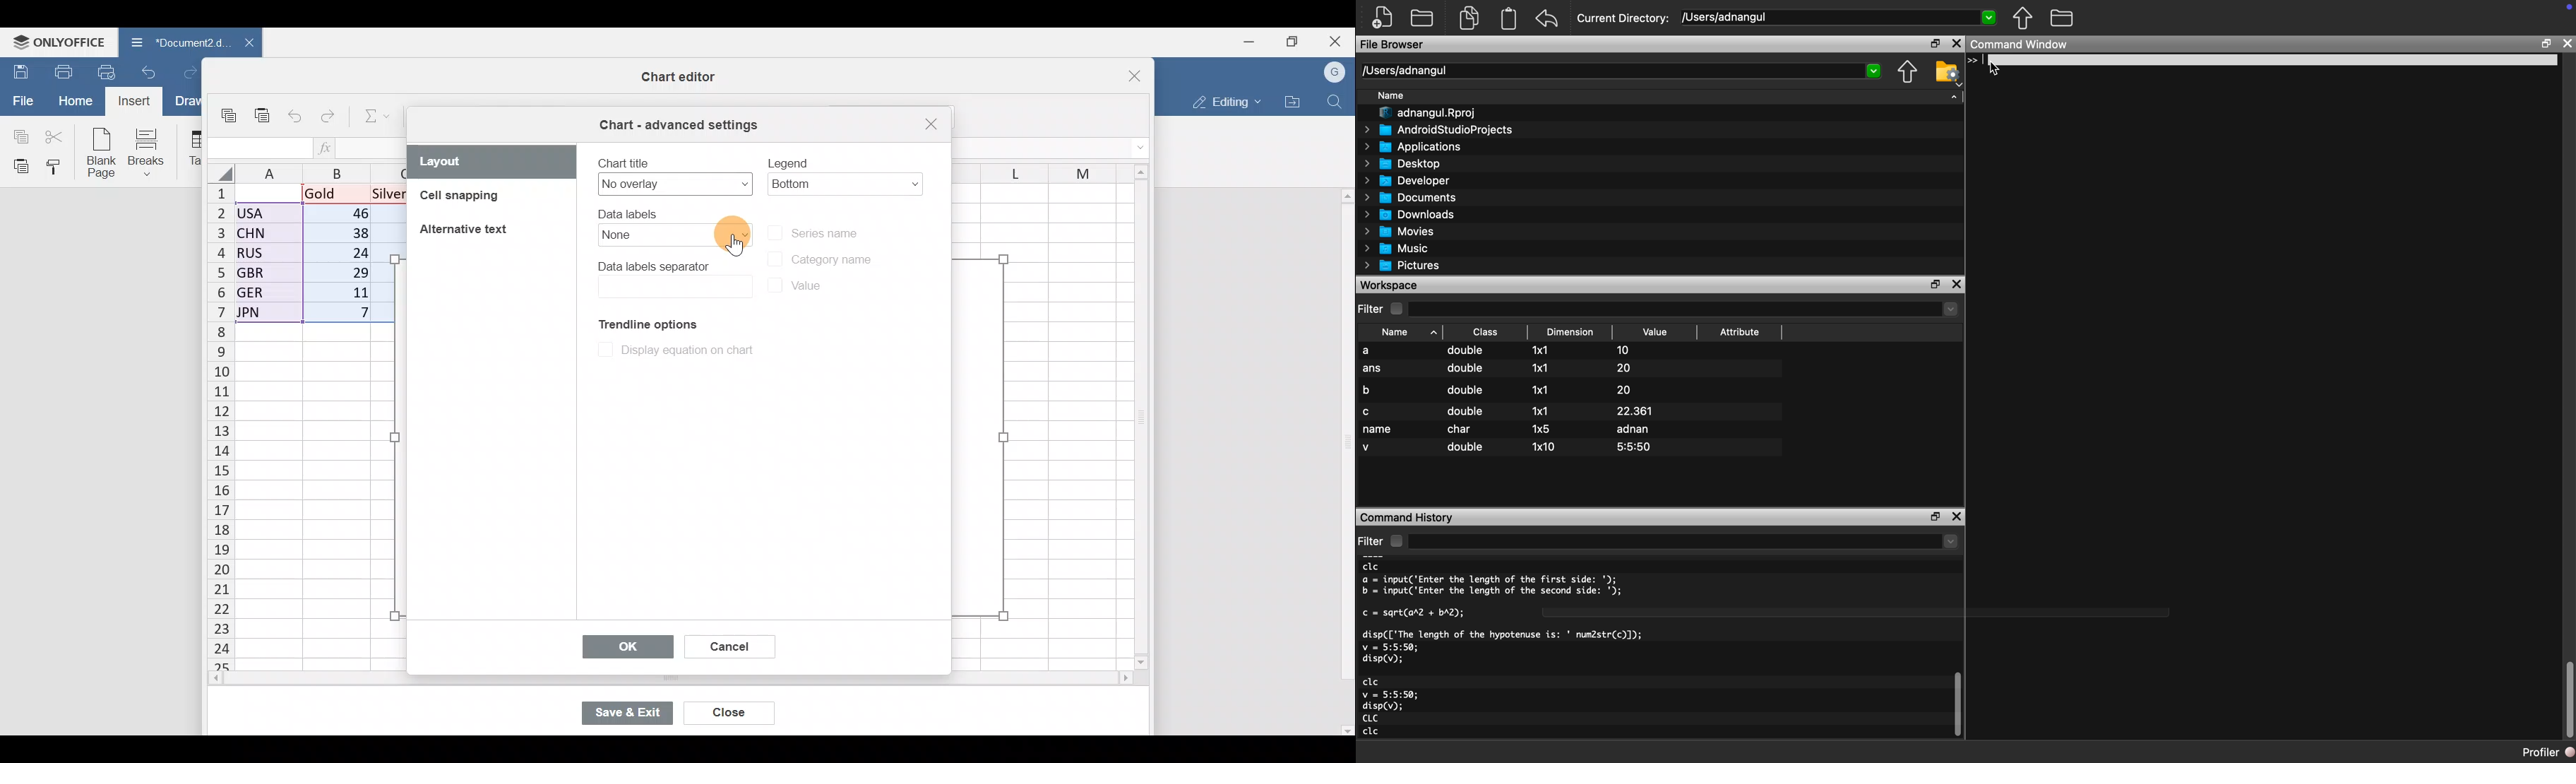  Describe the element at coordinates (1393, 95) in the screenshot. I see `Name` at that location.